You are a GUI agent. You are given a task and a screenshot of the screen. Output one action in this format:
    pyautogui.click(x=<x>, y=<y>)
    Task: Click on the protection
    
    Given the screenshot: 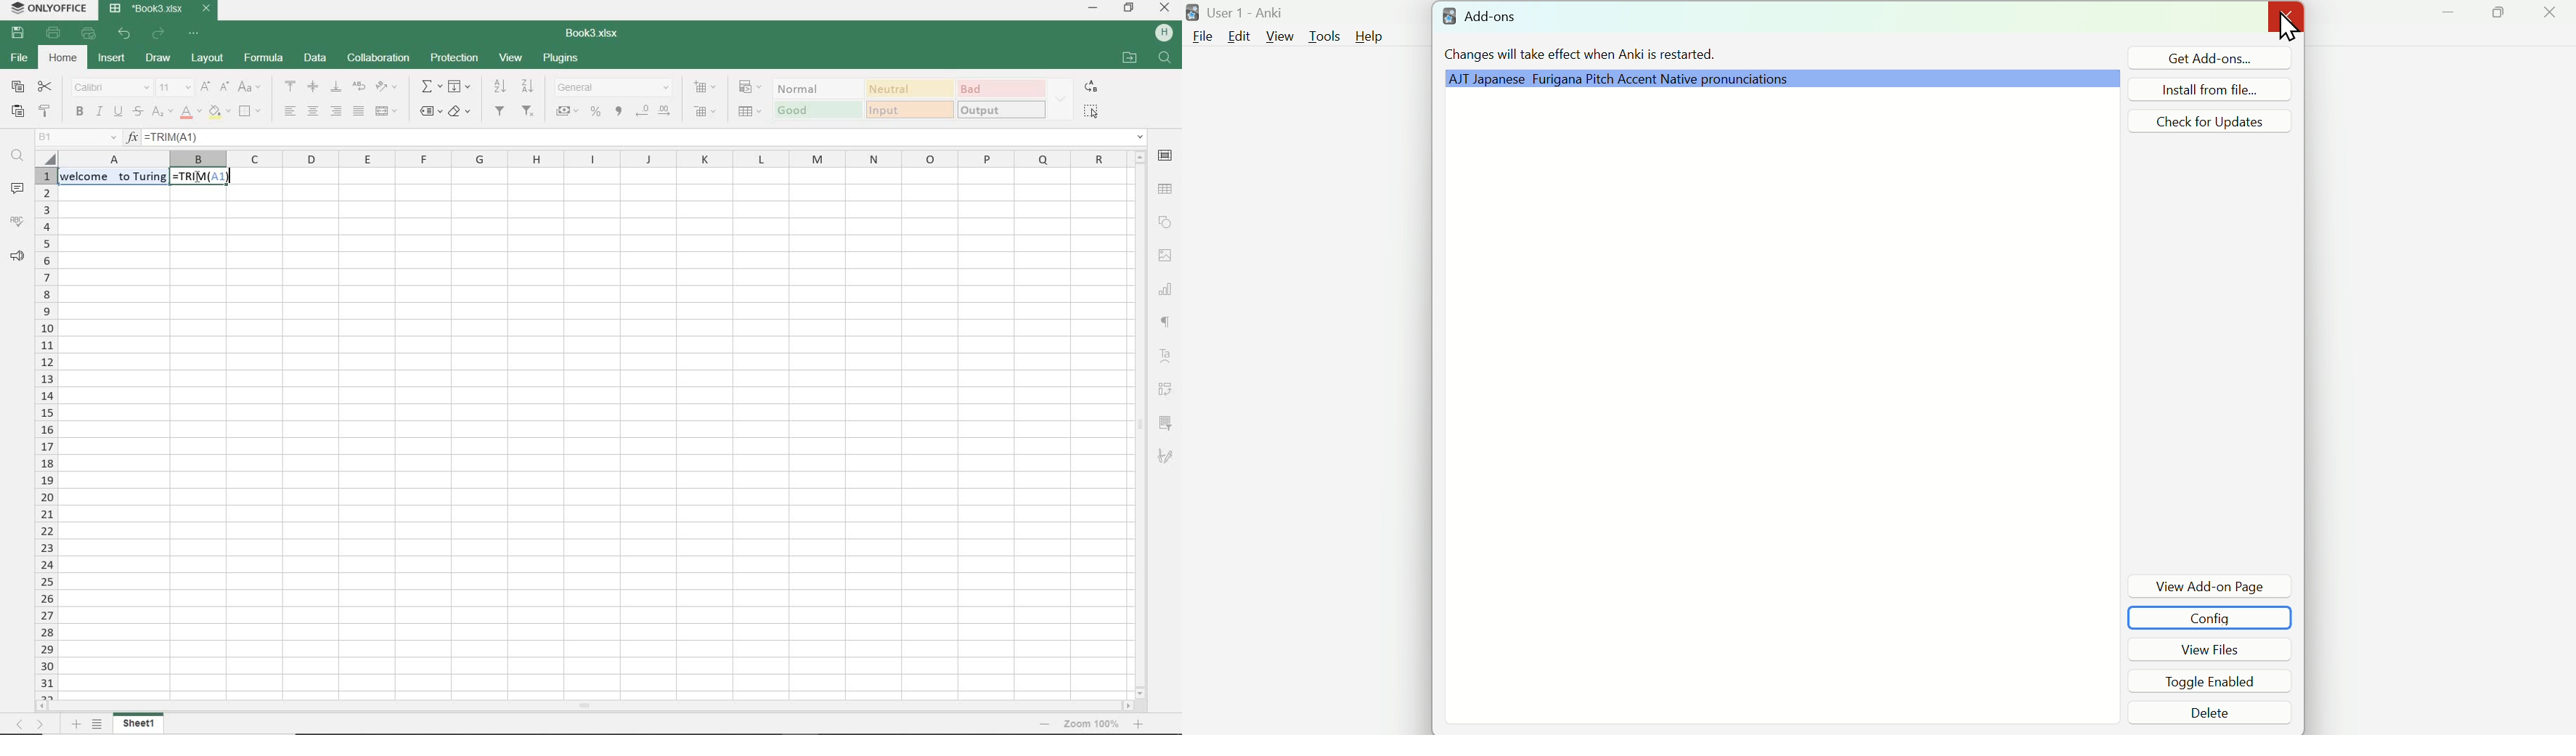 What is the action you would take?
    pyautogui.click(x=455, y=57)
    